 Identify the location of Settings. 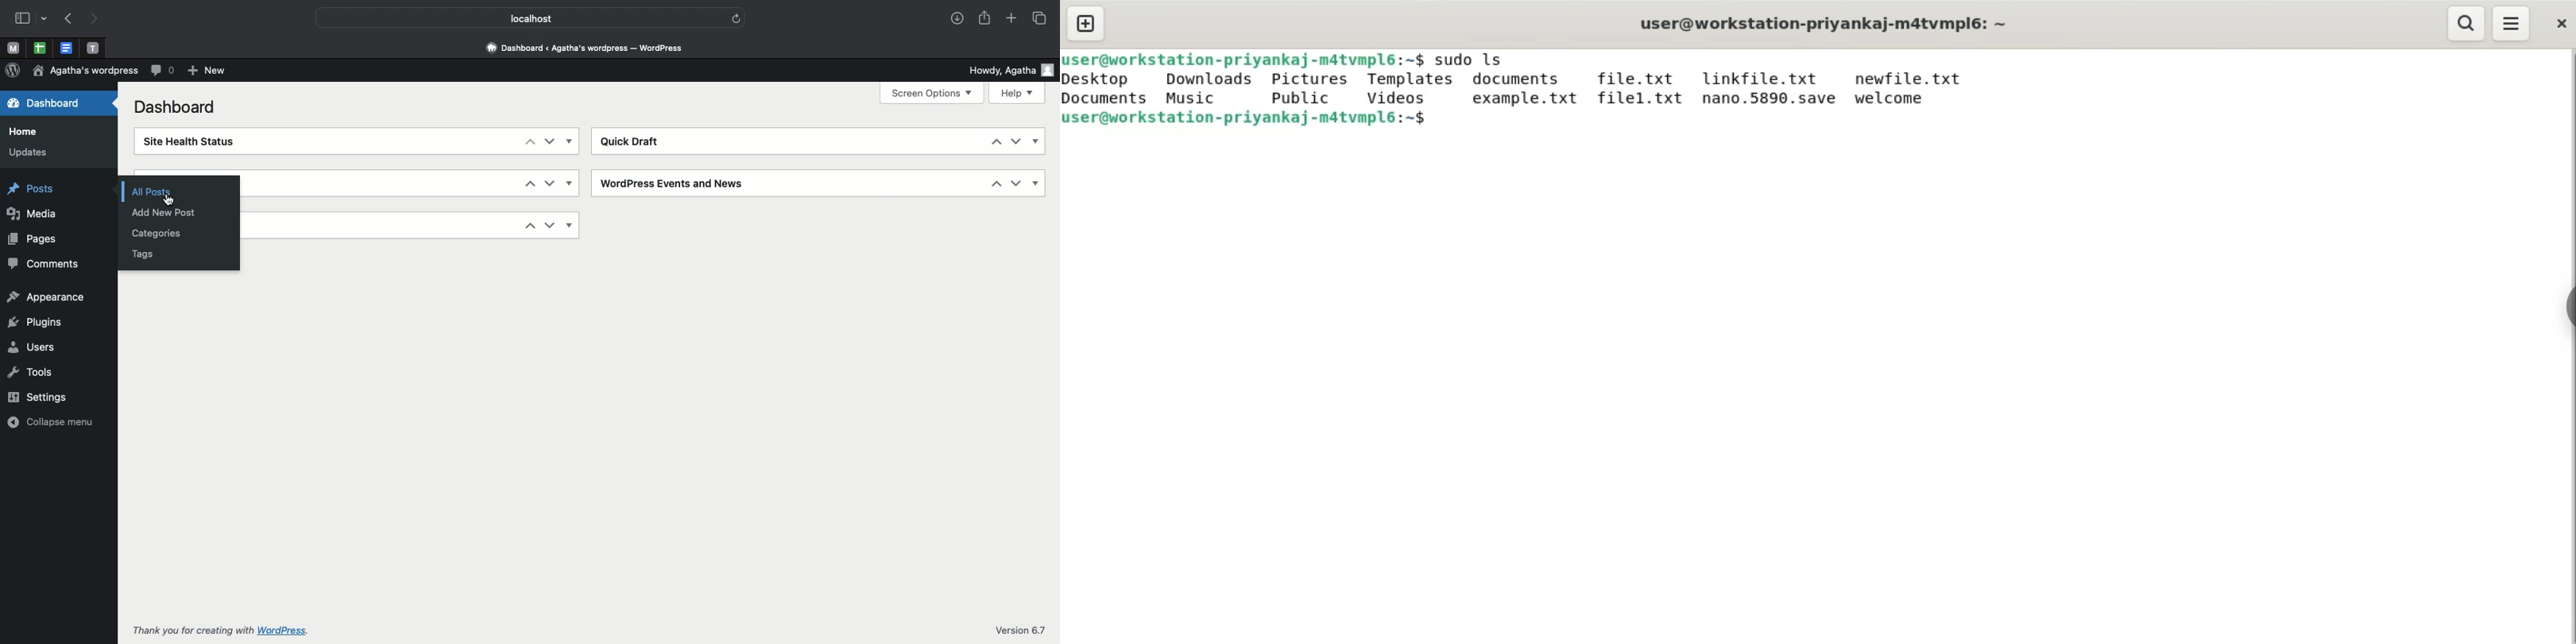
(38, 396).